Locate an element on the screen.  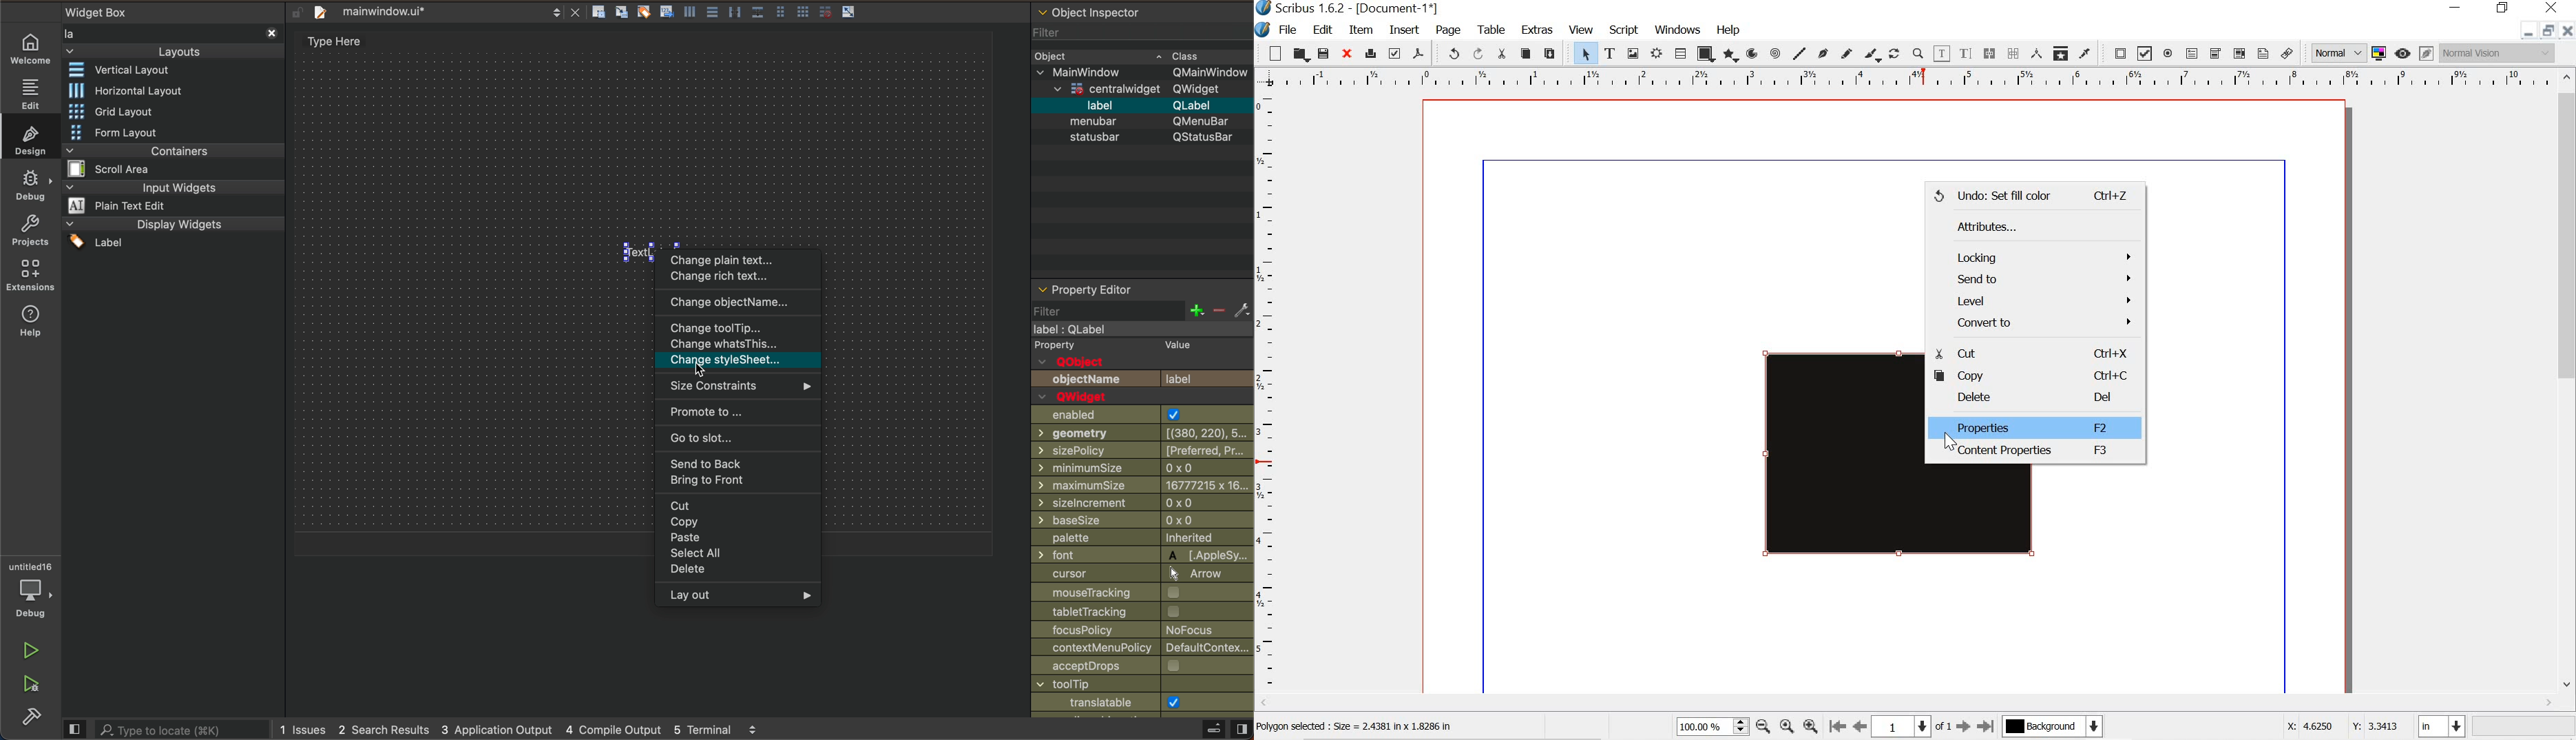
application output is located at coordinates (496, 730).